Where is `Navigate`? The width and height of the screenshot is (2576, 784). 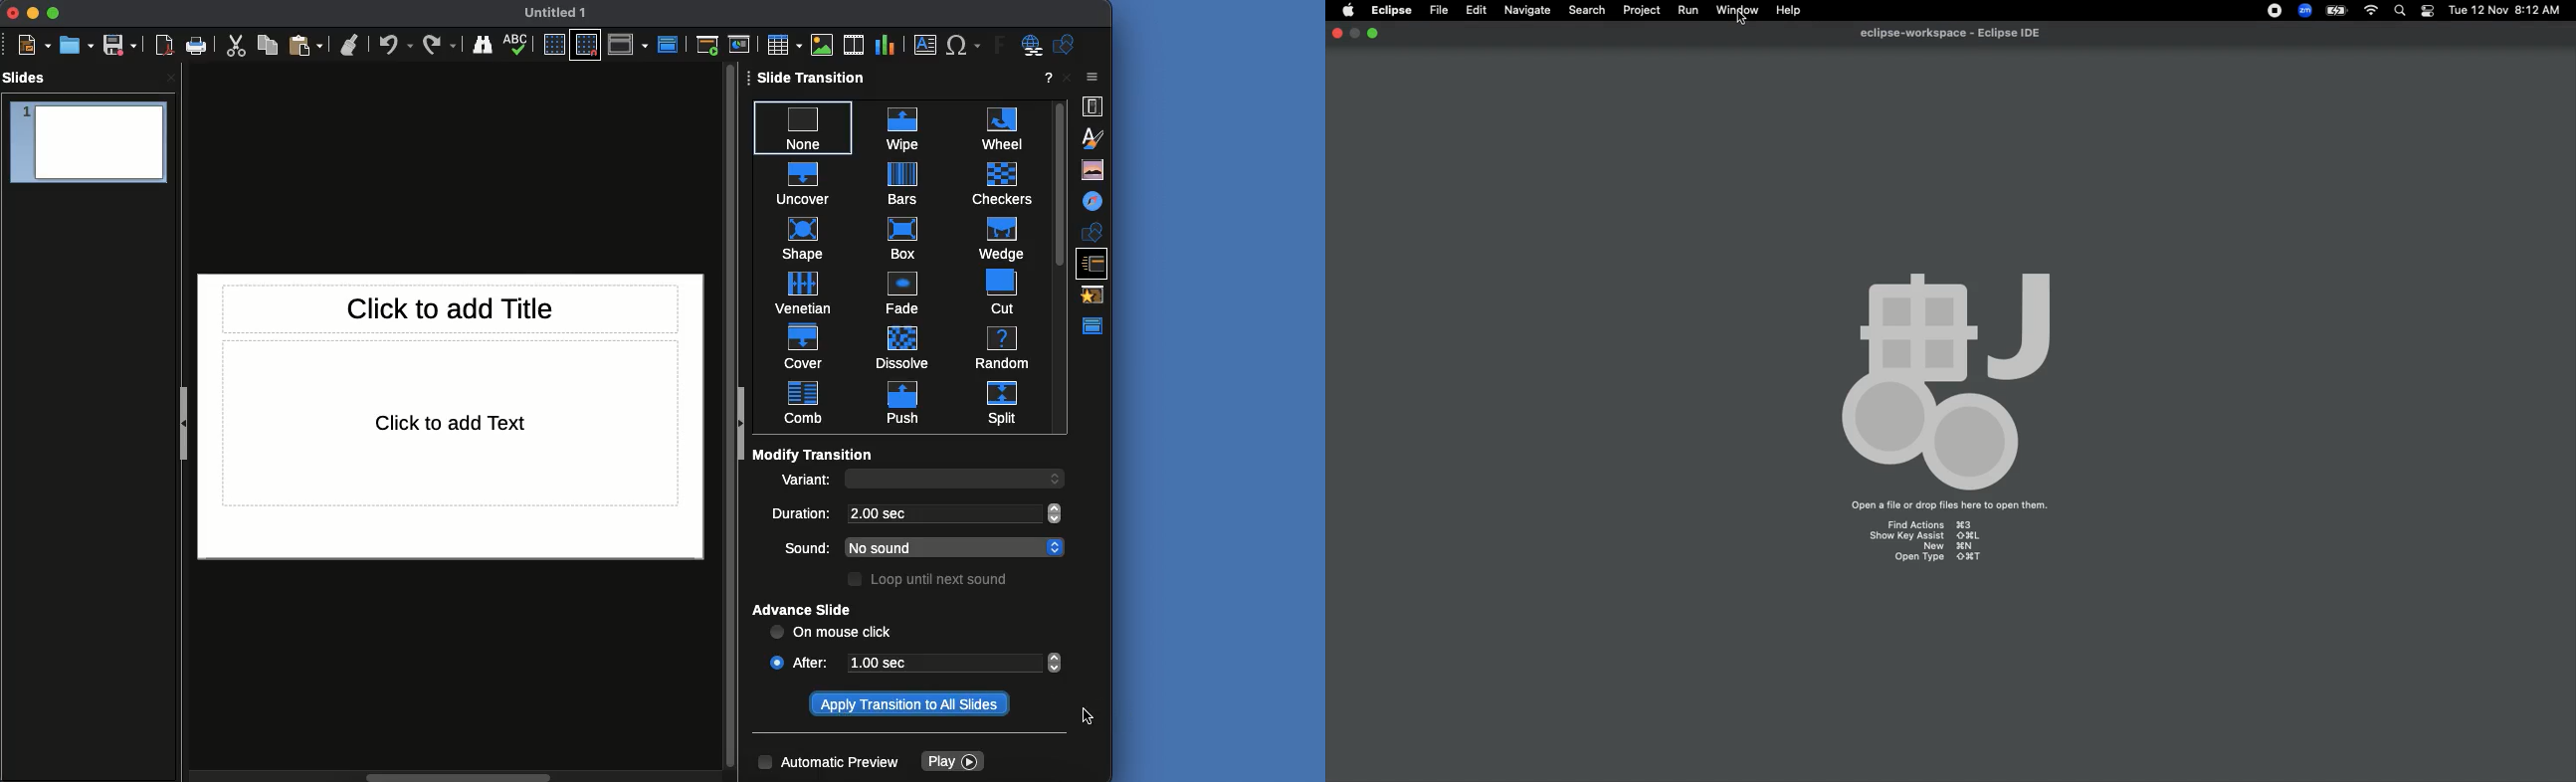 Navigate is located at coordinates (1525, 10).